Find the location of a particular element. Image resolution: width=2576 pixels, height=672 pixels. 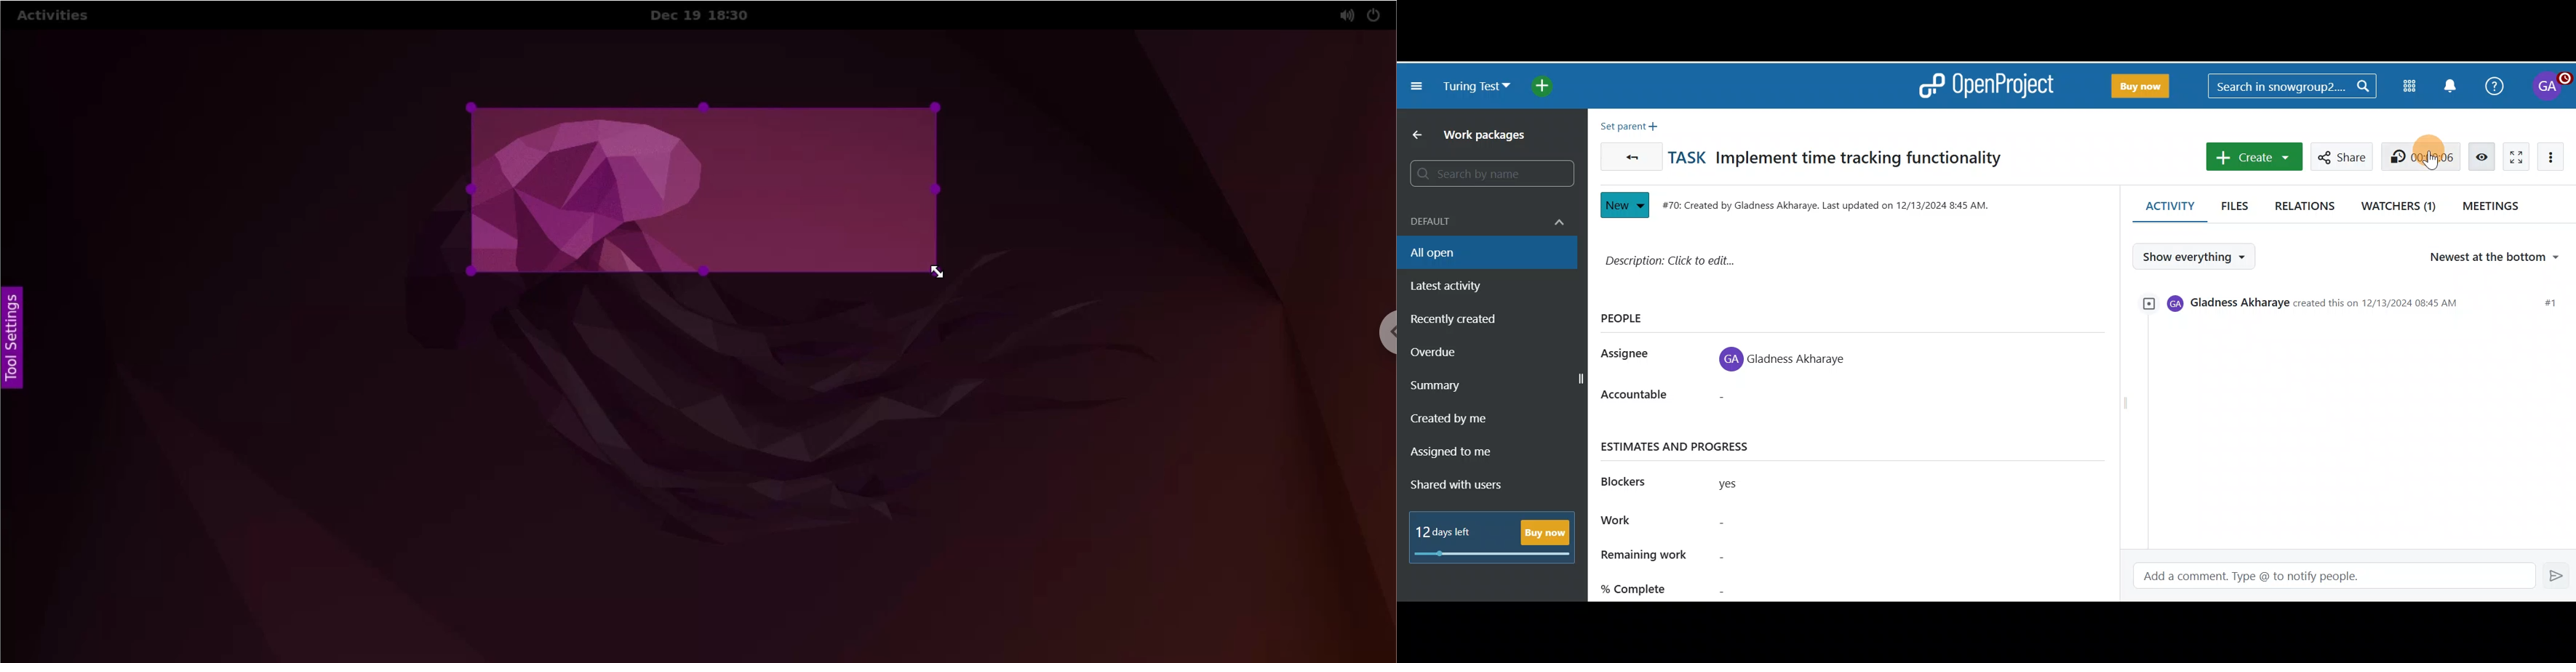

Help is located at coordinates (2492, 84).